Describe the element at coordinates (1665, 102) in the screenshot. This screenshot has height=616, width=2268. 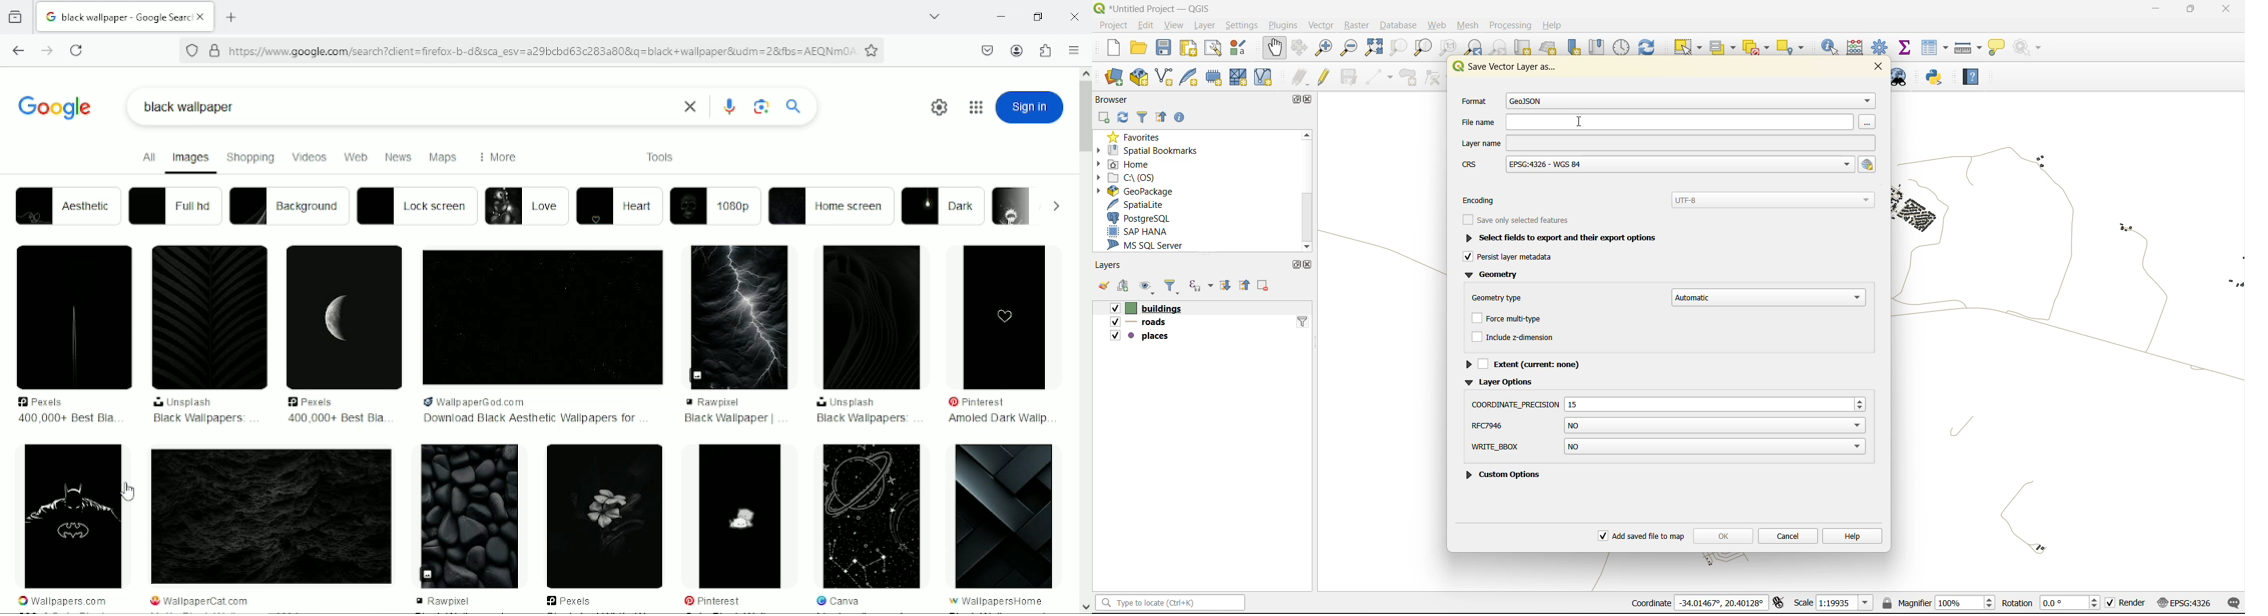
I see `format` at that location.